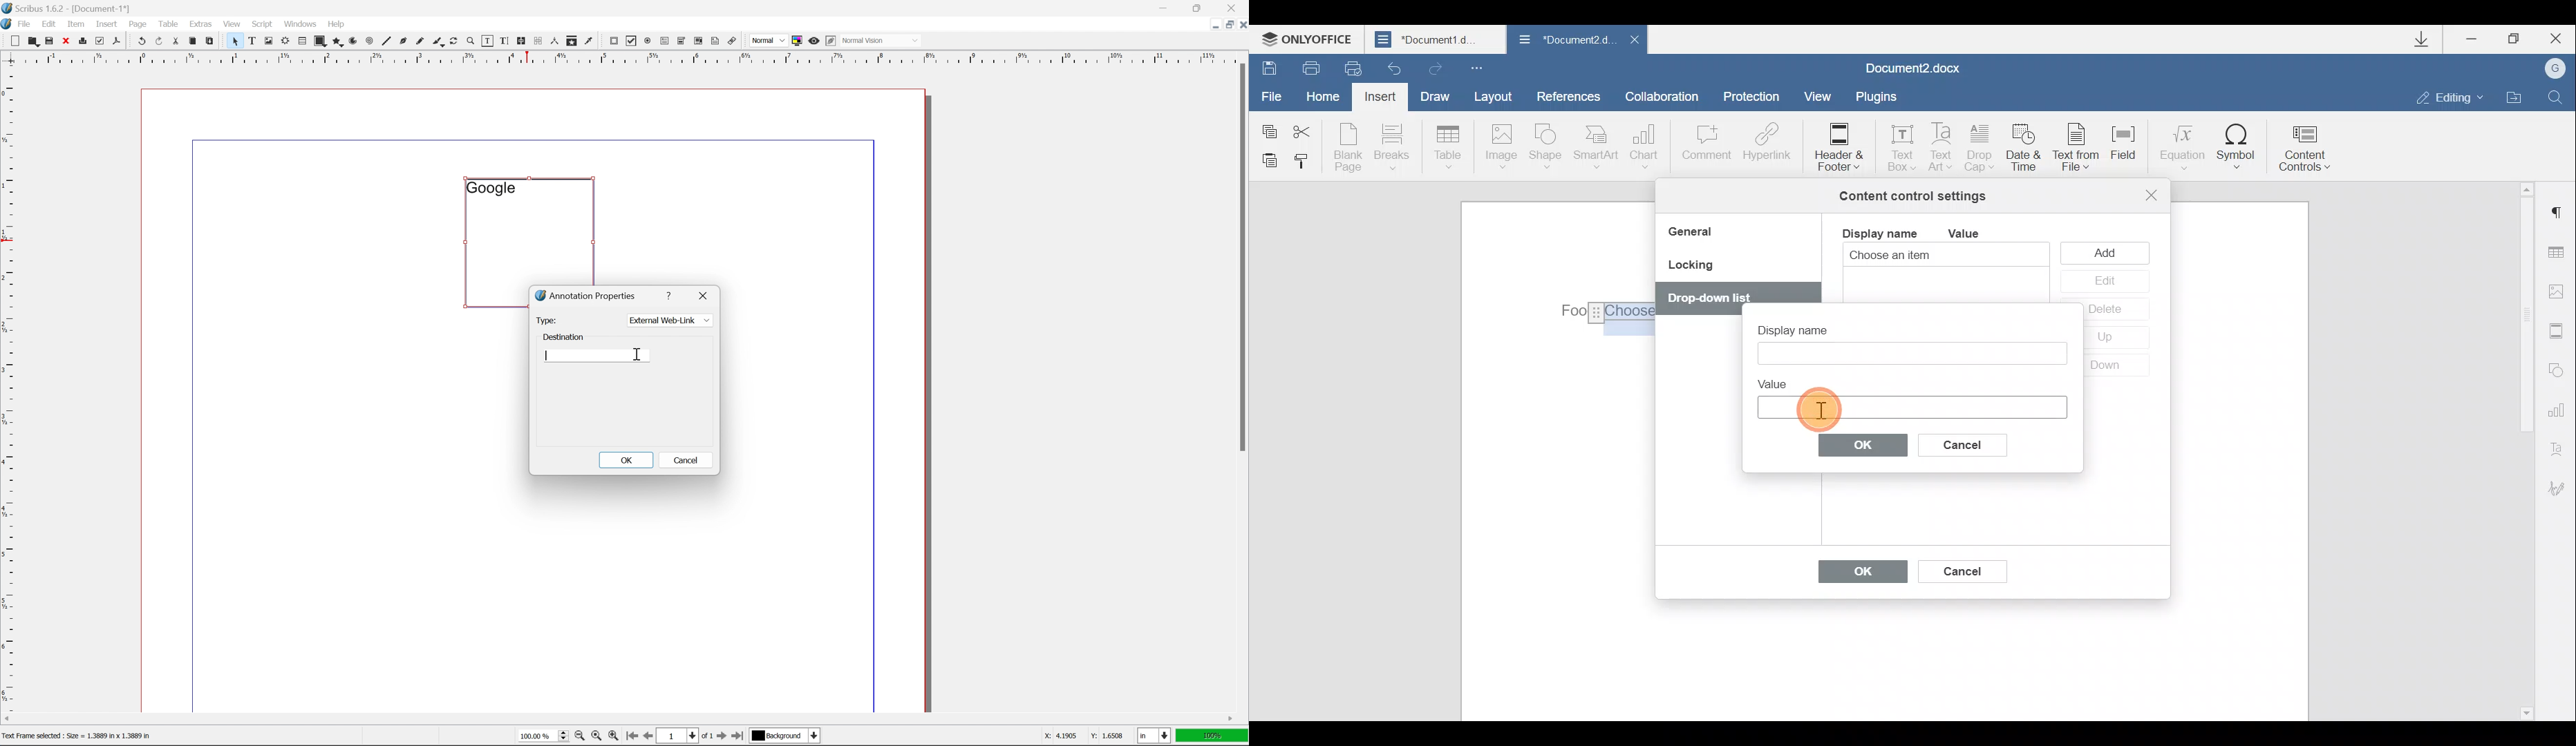  What do you see at coordinates (629, 42) in the screenshot?
I see `pdf checkbox` at bounding box center [629, 42].